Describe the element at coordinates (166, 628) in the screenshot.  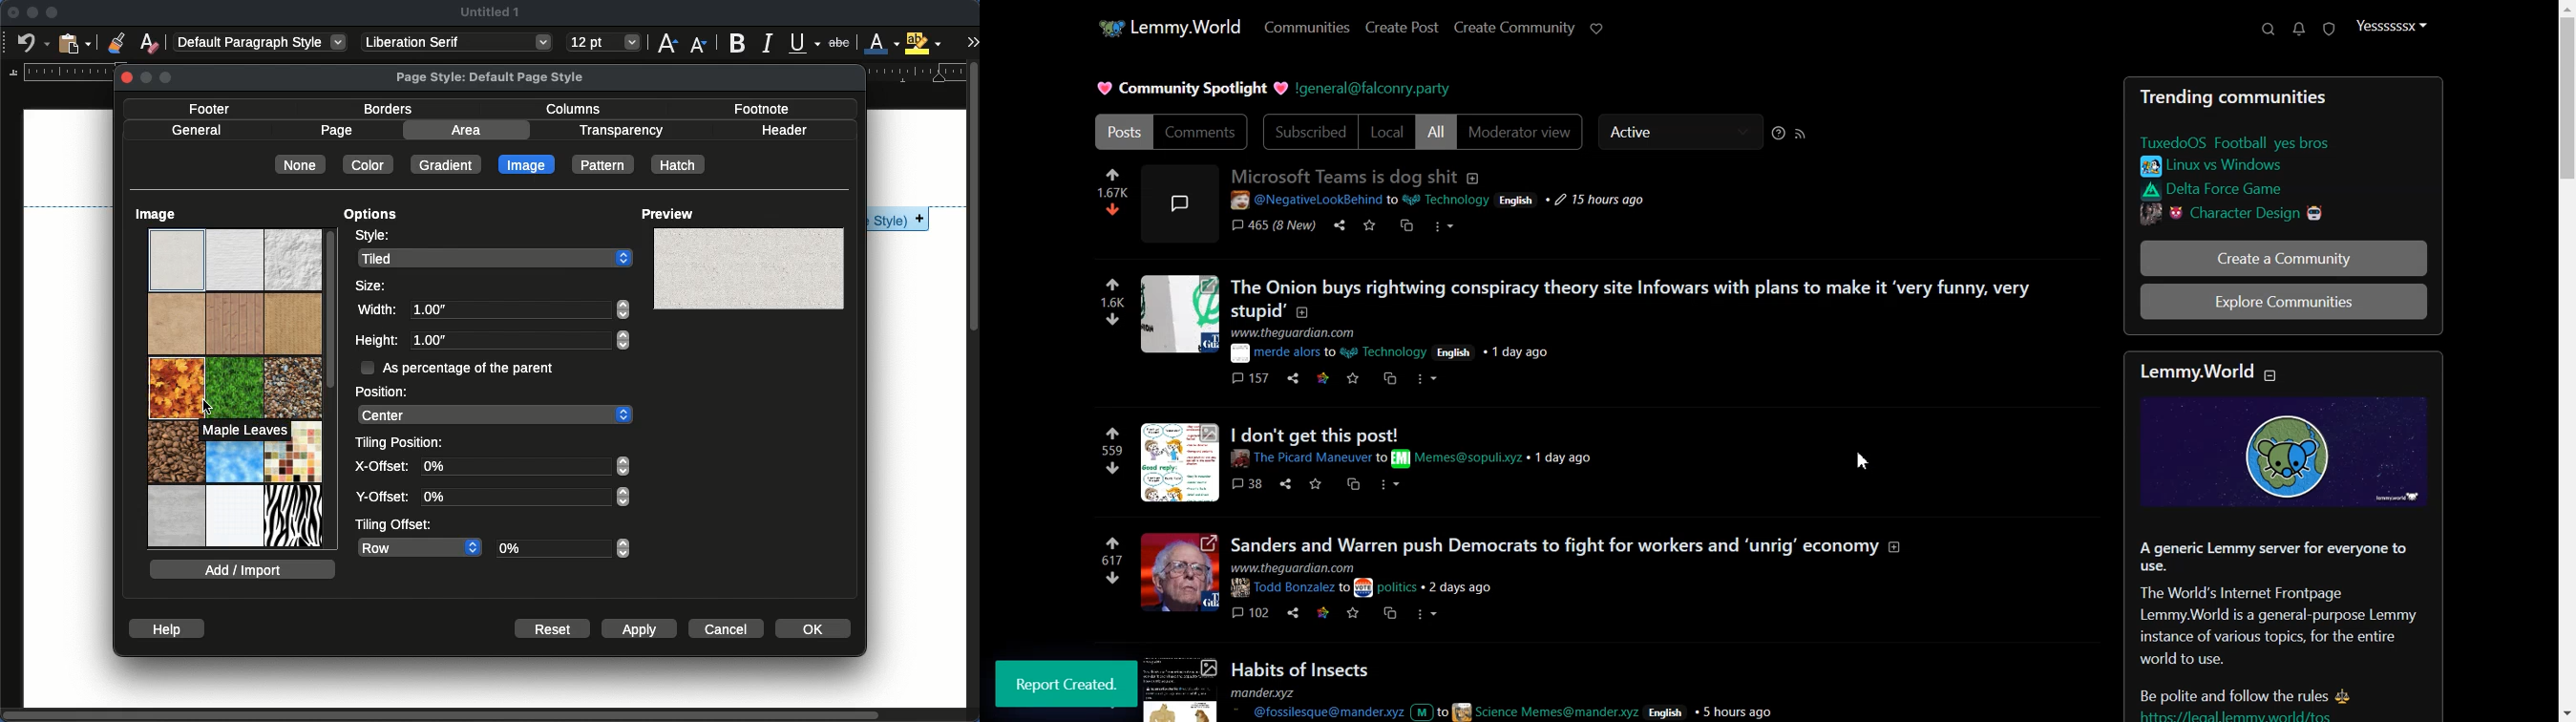
I see `help` at that location.